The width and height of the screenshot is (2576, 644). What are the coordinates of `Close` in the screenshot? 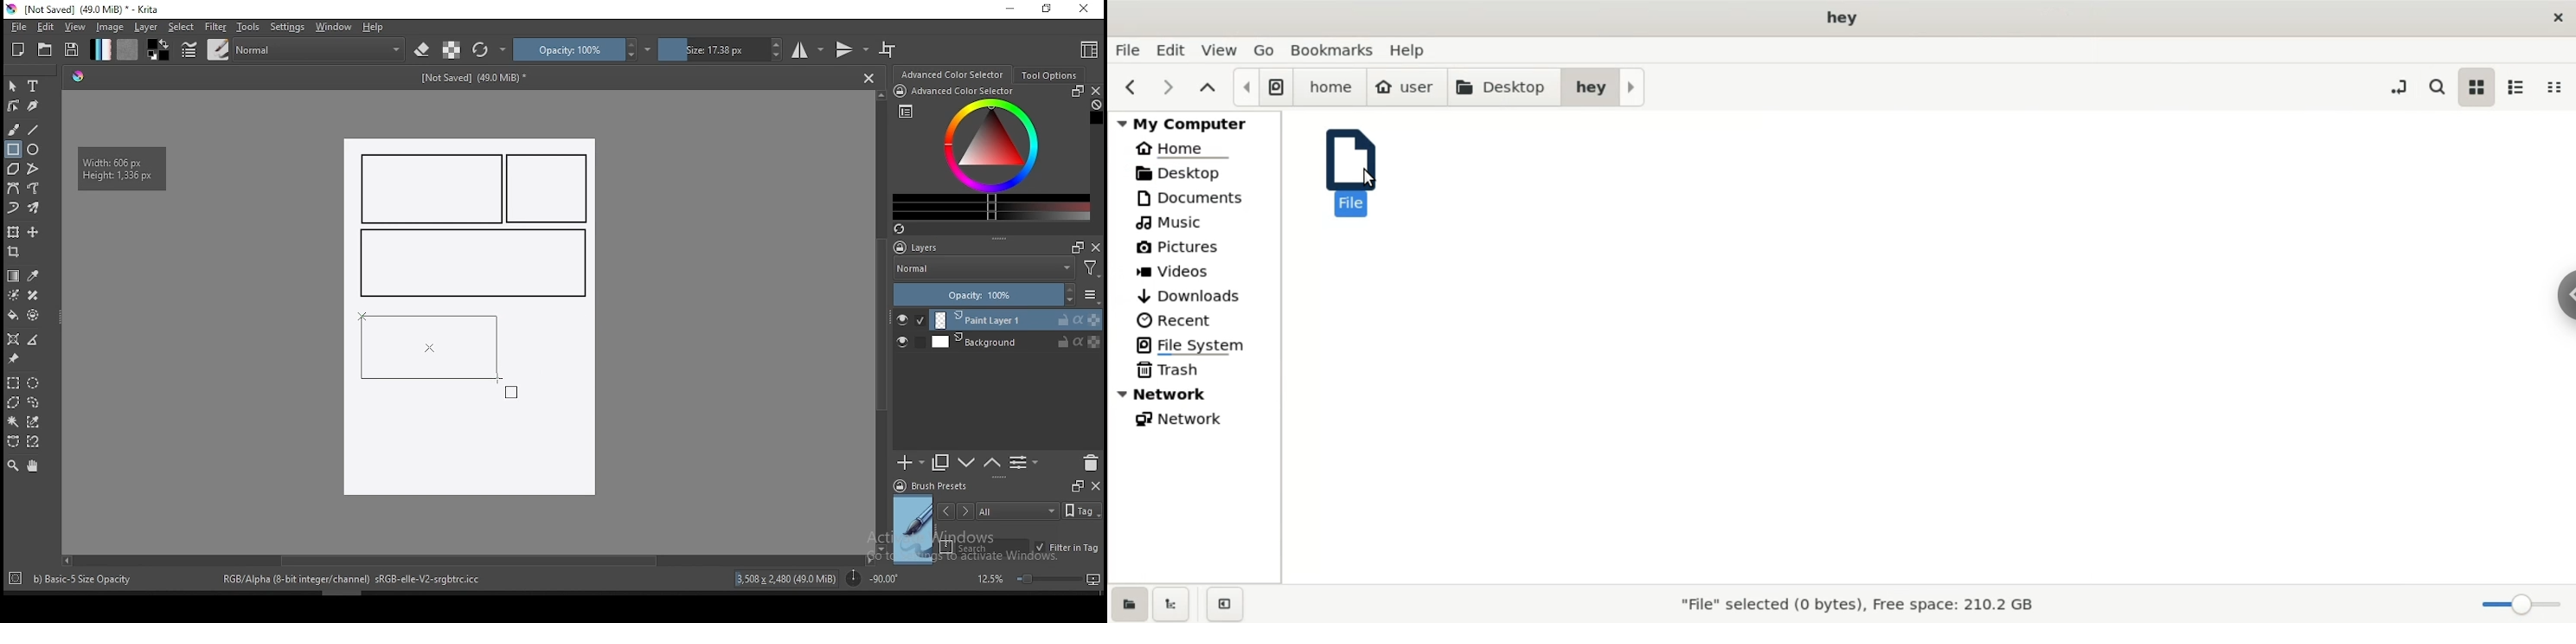 It's located at (868, 77).